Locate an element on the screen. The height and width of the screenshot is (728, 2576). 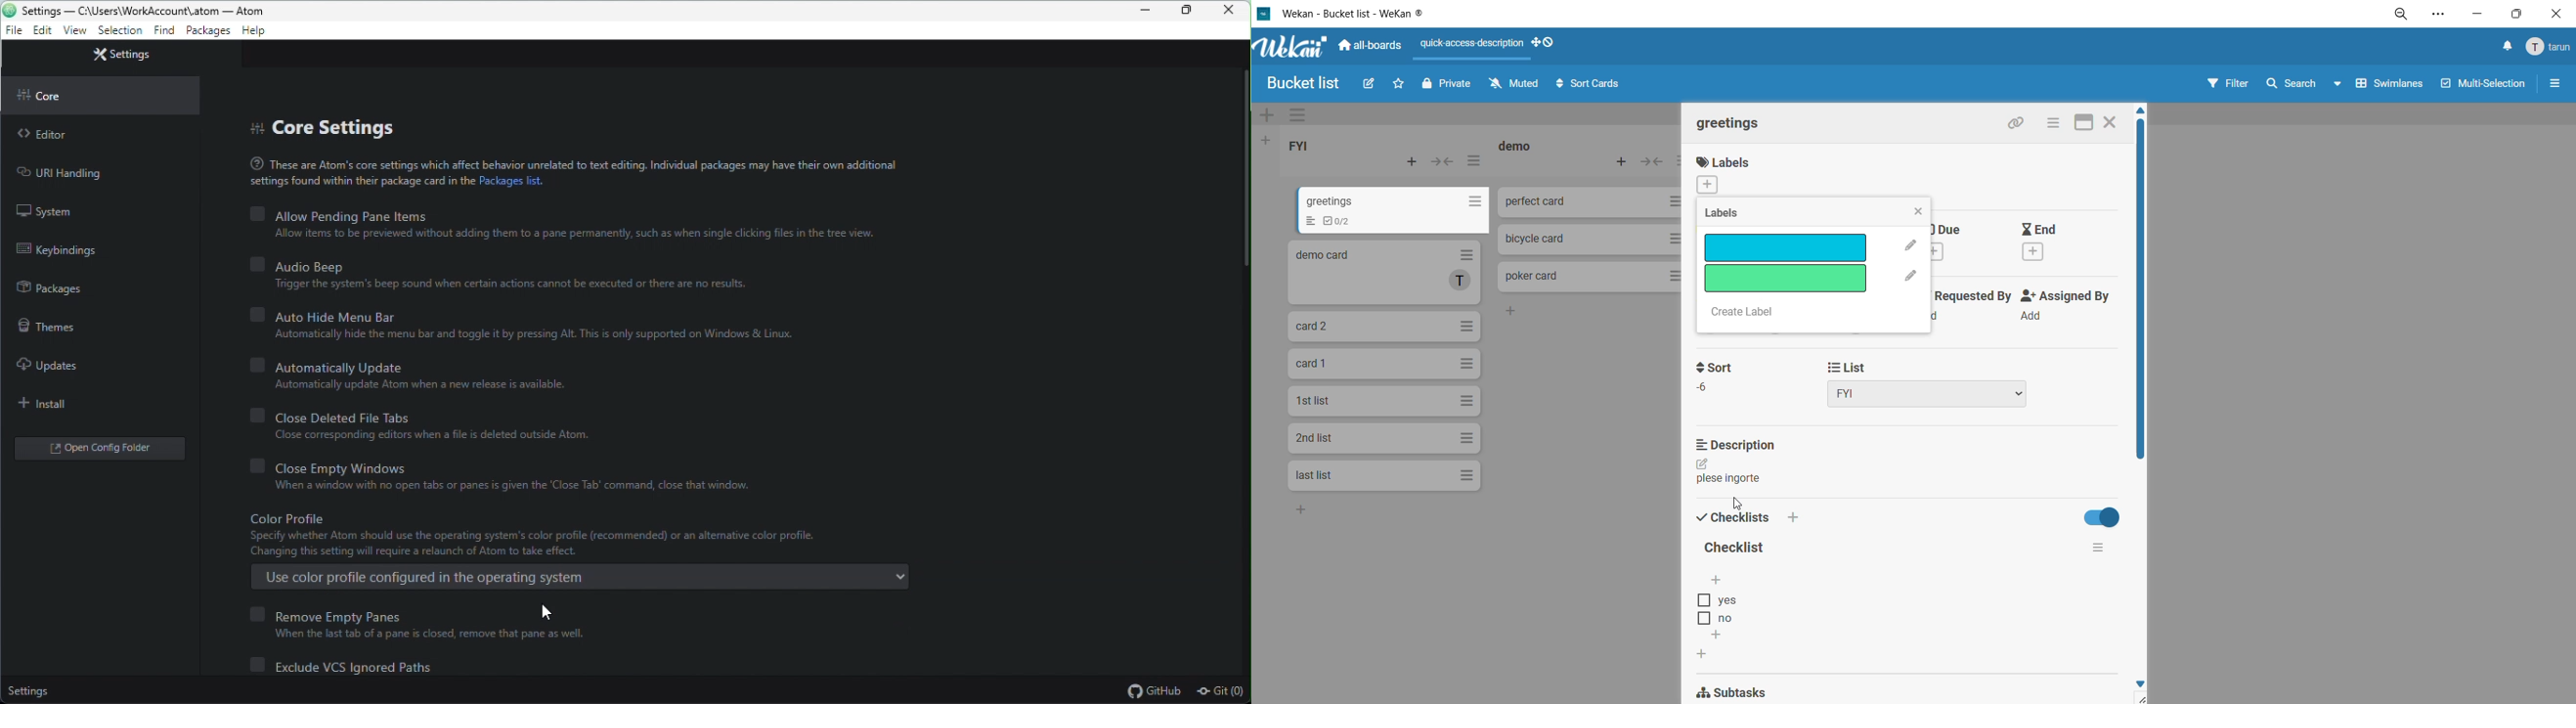
Exclude VCS ignored path is located at coordinates (349, 665).